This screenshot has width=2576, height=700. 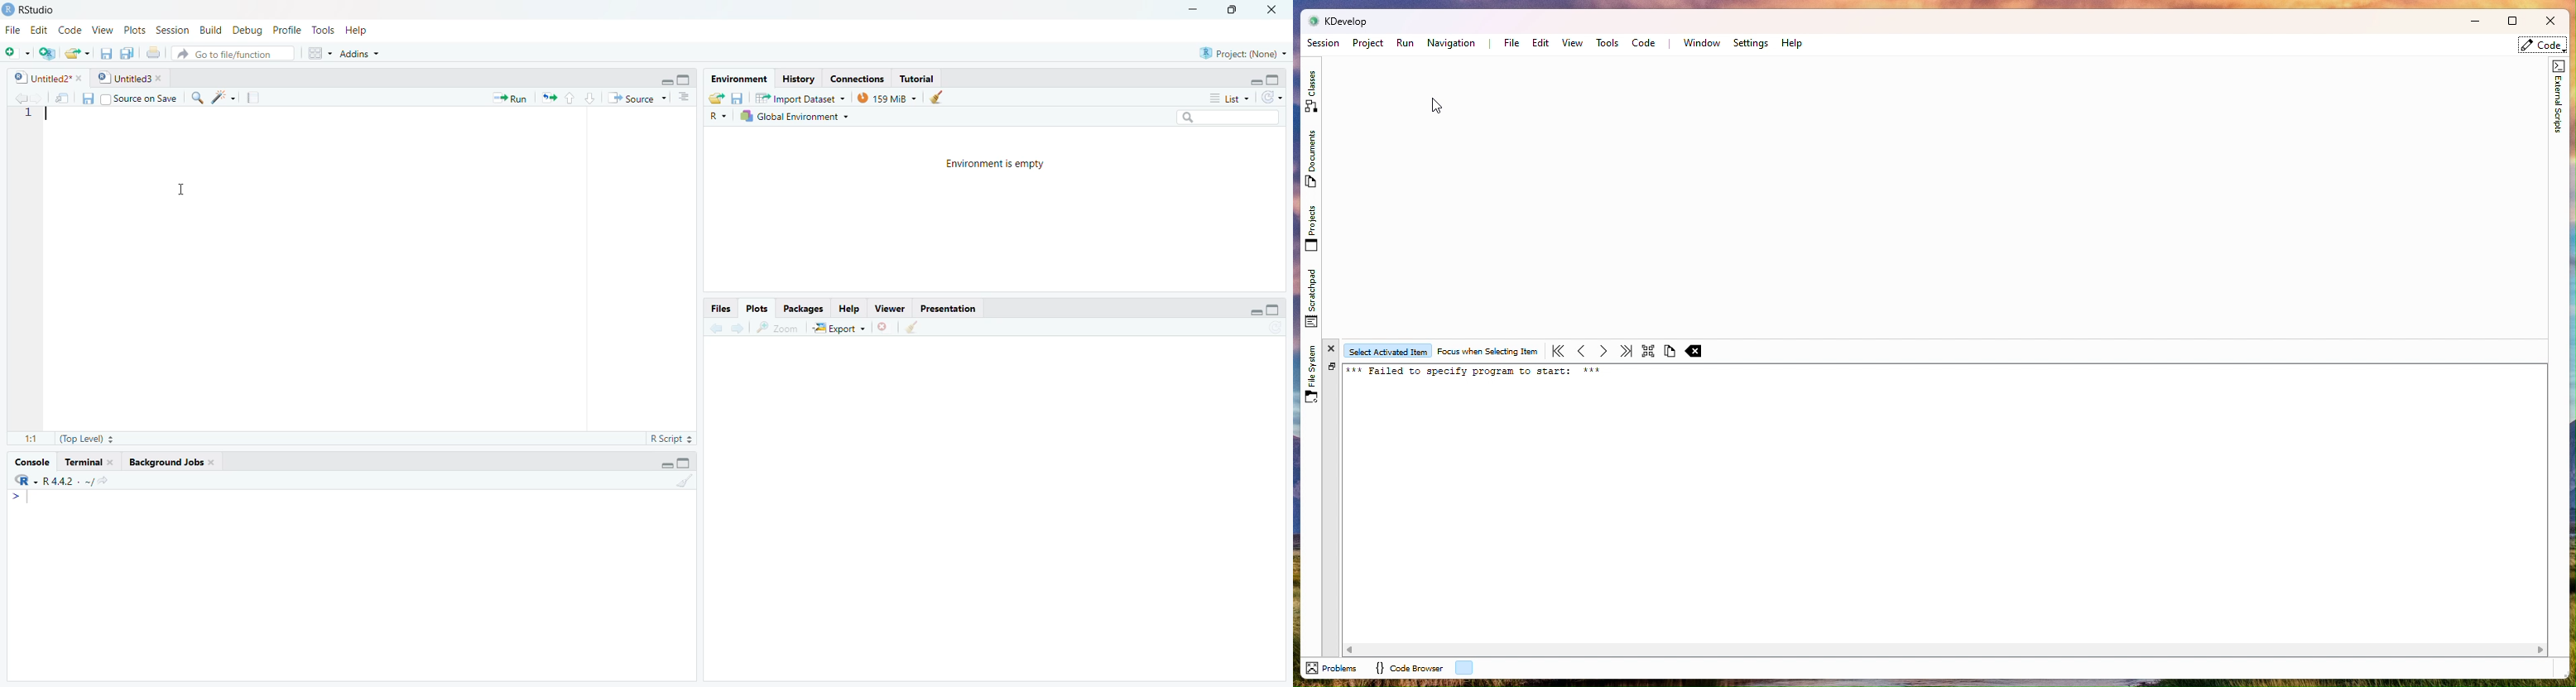 What do you see at coordinates (800, 98) in the screenshot?
I see `Import Dataset` at bounding box center [800, 98].